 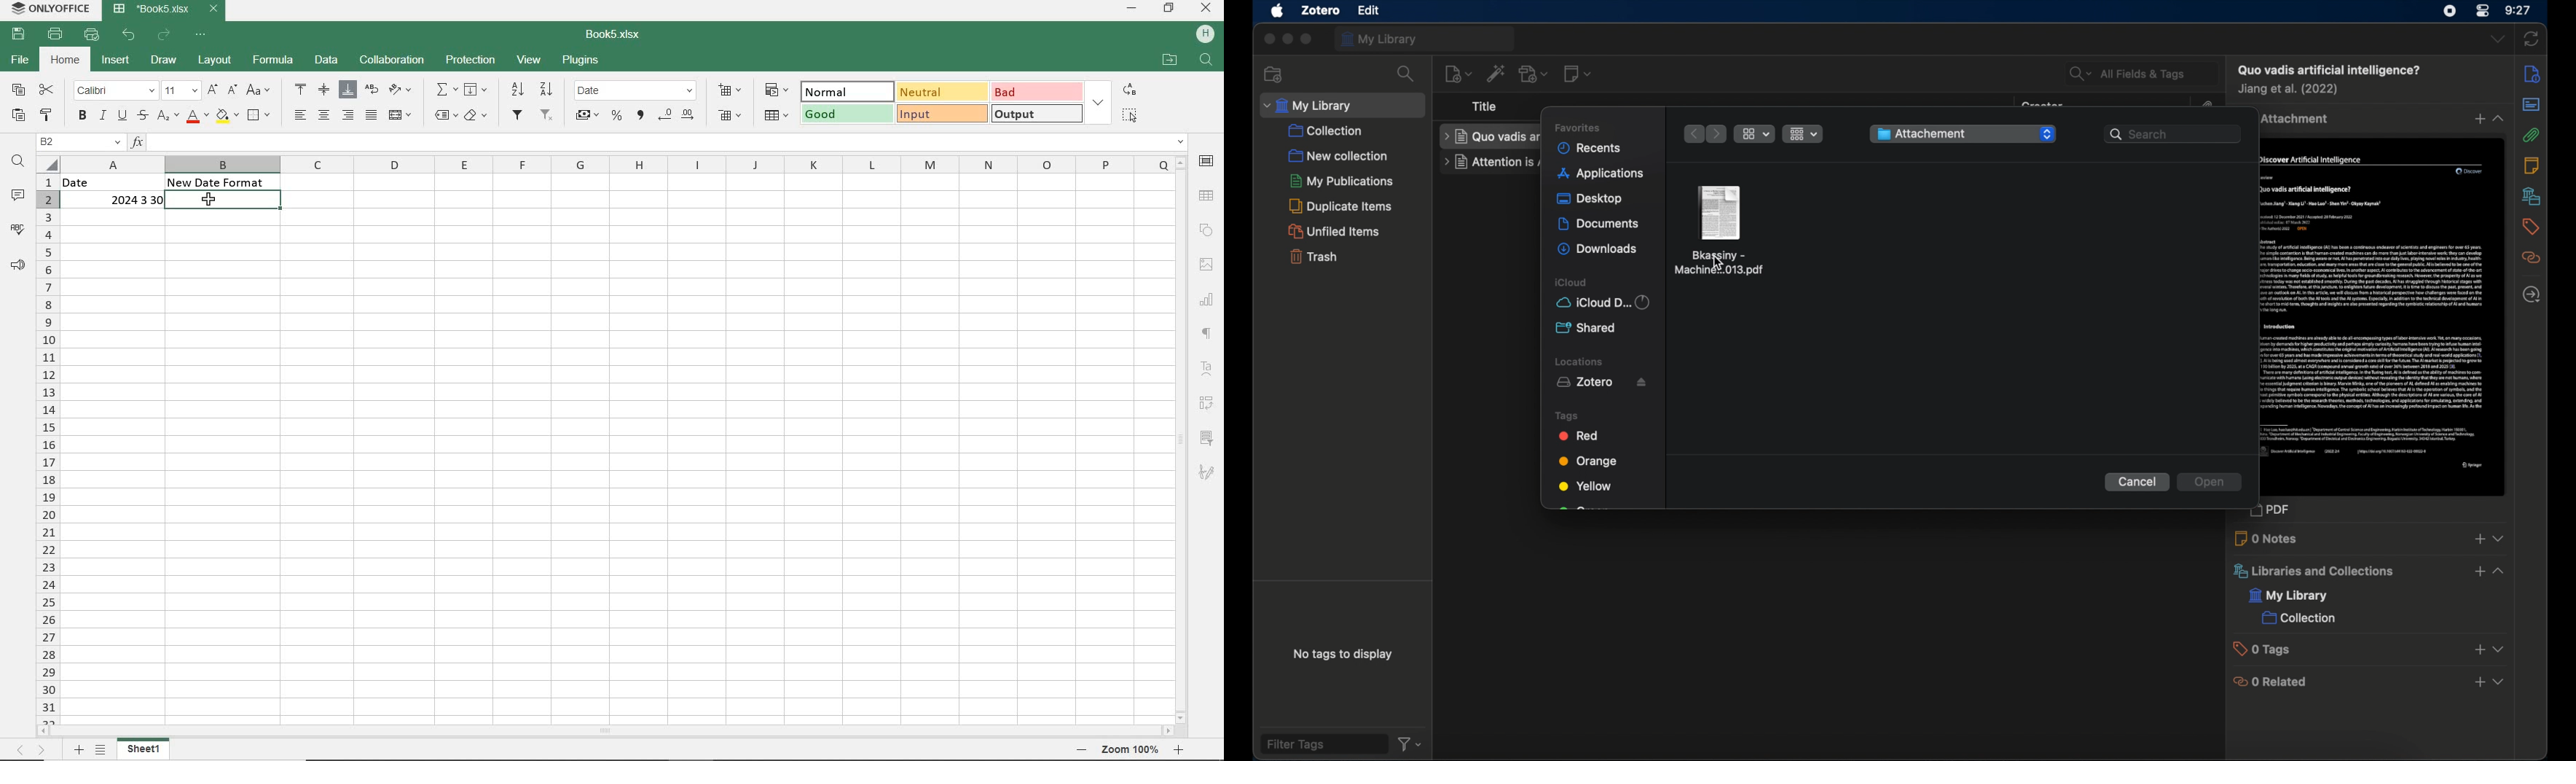 I want to click on file, so click(x=1368, y=10).